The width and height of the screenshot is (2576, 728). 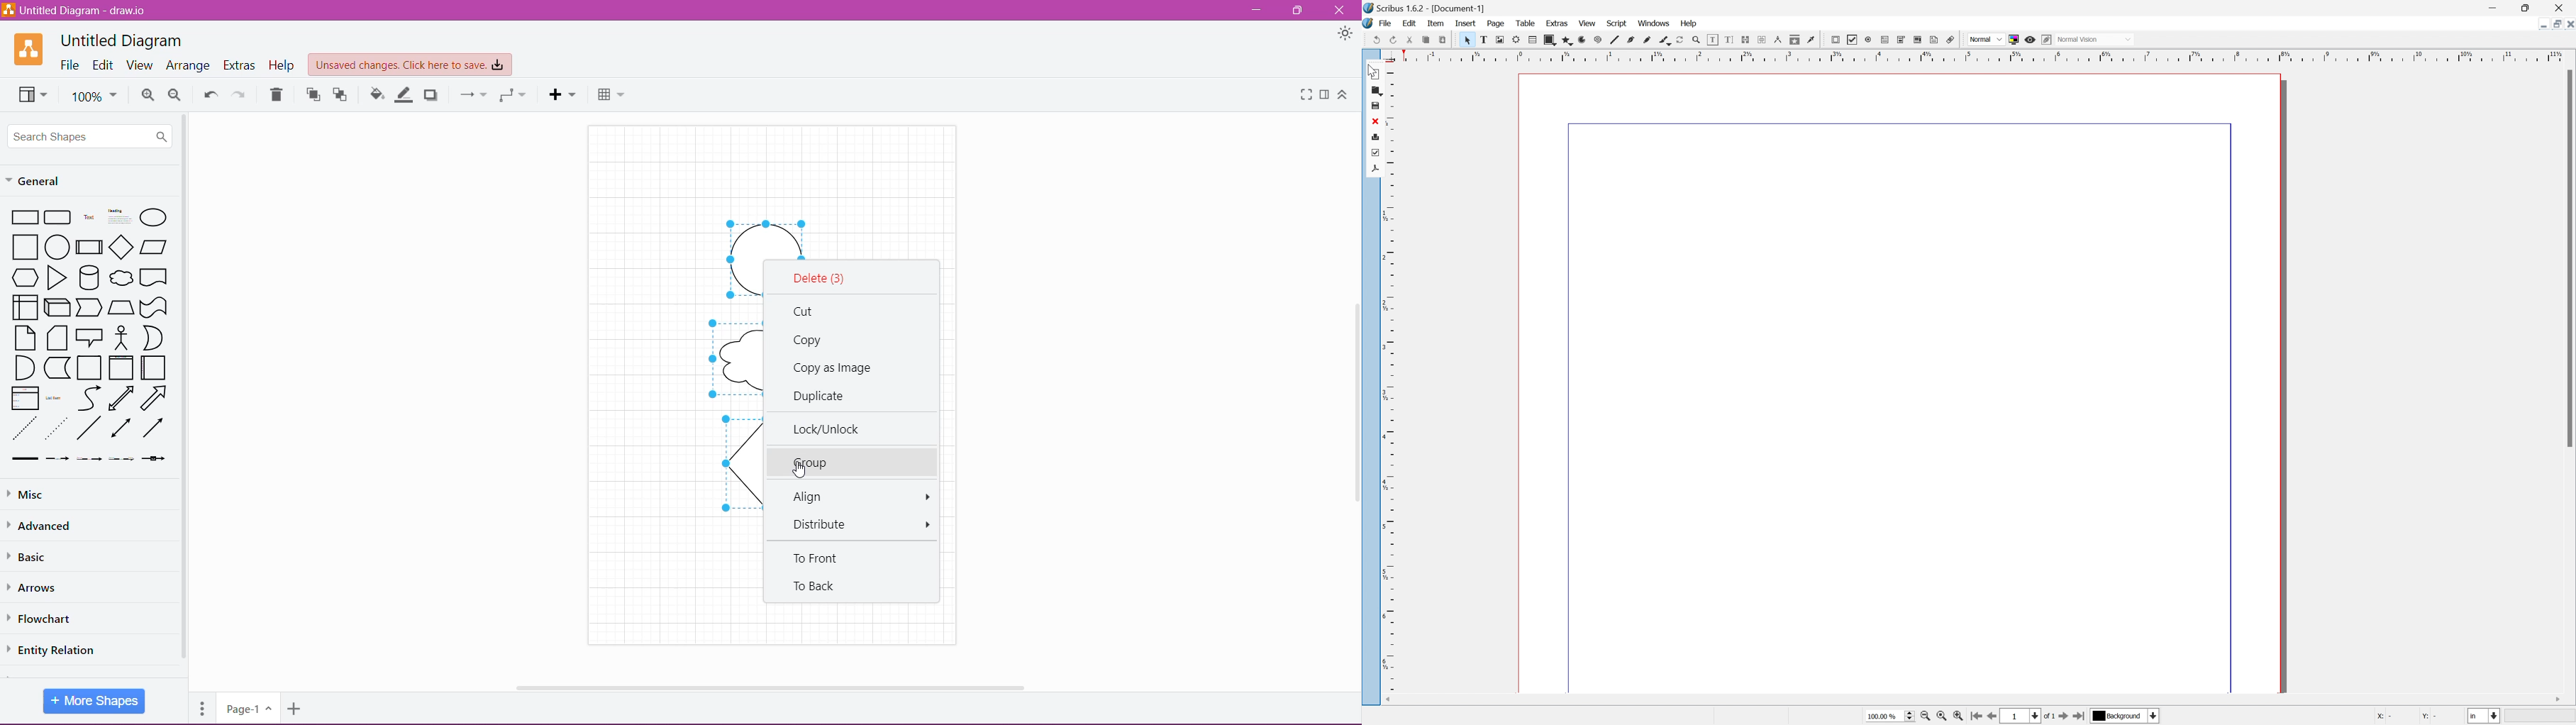 What do you see at coordinates (296, 711) in the screenshot?
I see `Insert Page` at bounding box center [296, 711].